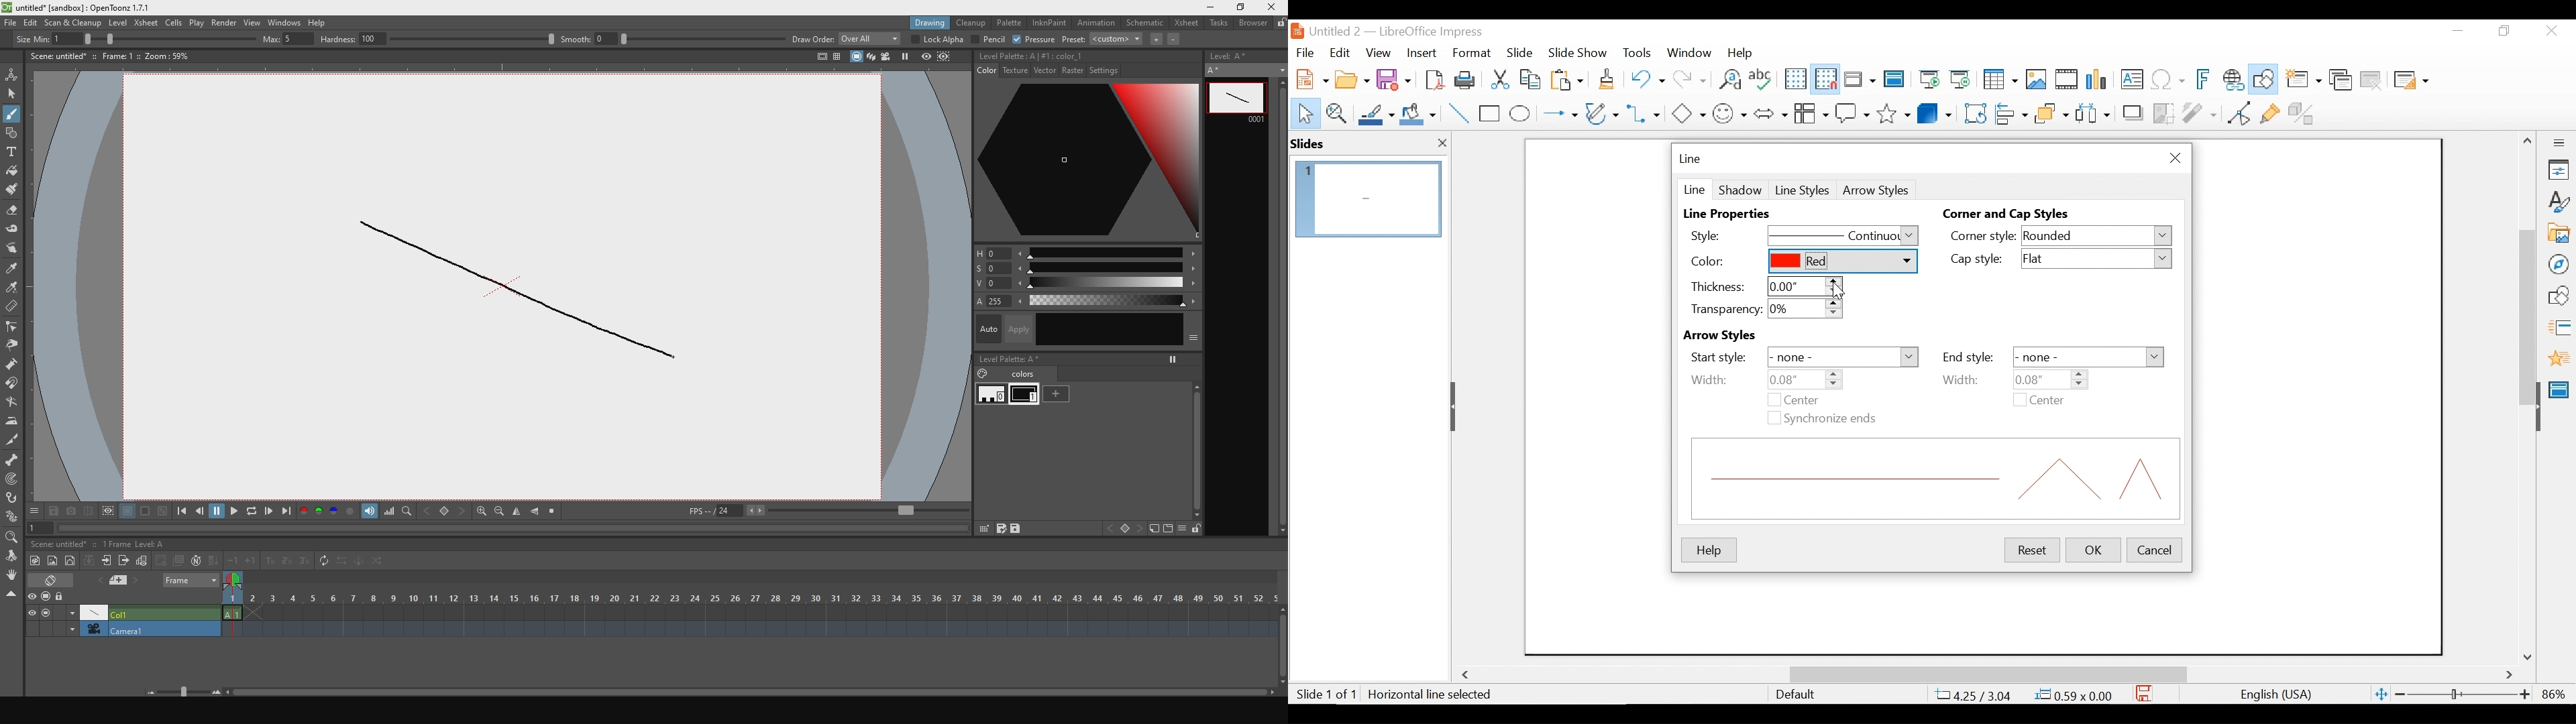 Image resolution: width=2576 pixels, height=728 pixels. Describe the element at coordinates (1772, 417) in the screenshot. I see `checkbox` at that location.